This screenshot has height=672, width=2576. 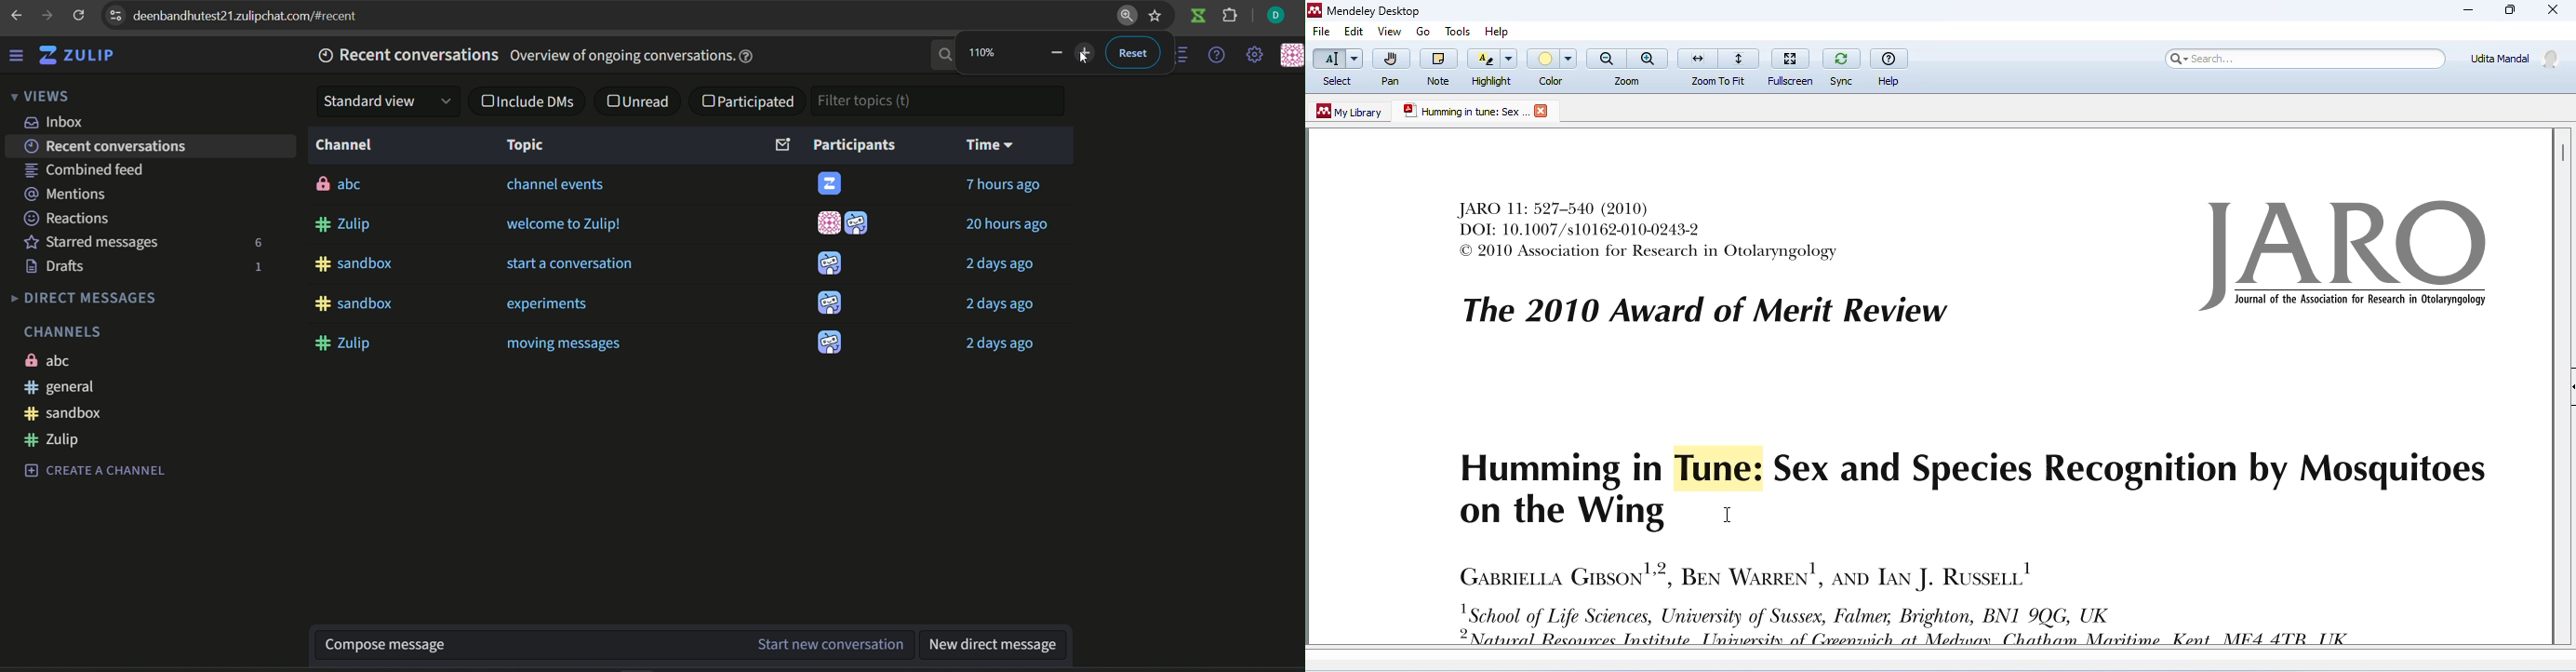 What do you see at coordinates (63, 329) in the screenshot?
I see `CHANNELS` at bounding box center [63, 329].